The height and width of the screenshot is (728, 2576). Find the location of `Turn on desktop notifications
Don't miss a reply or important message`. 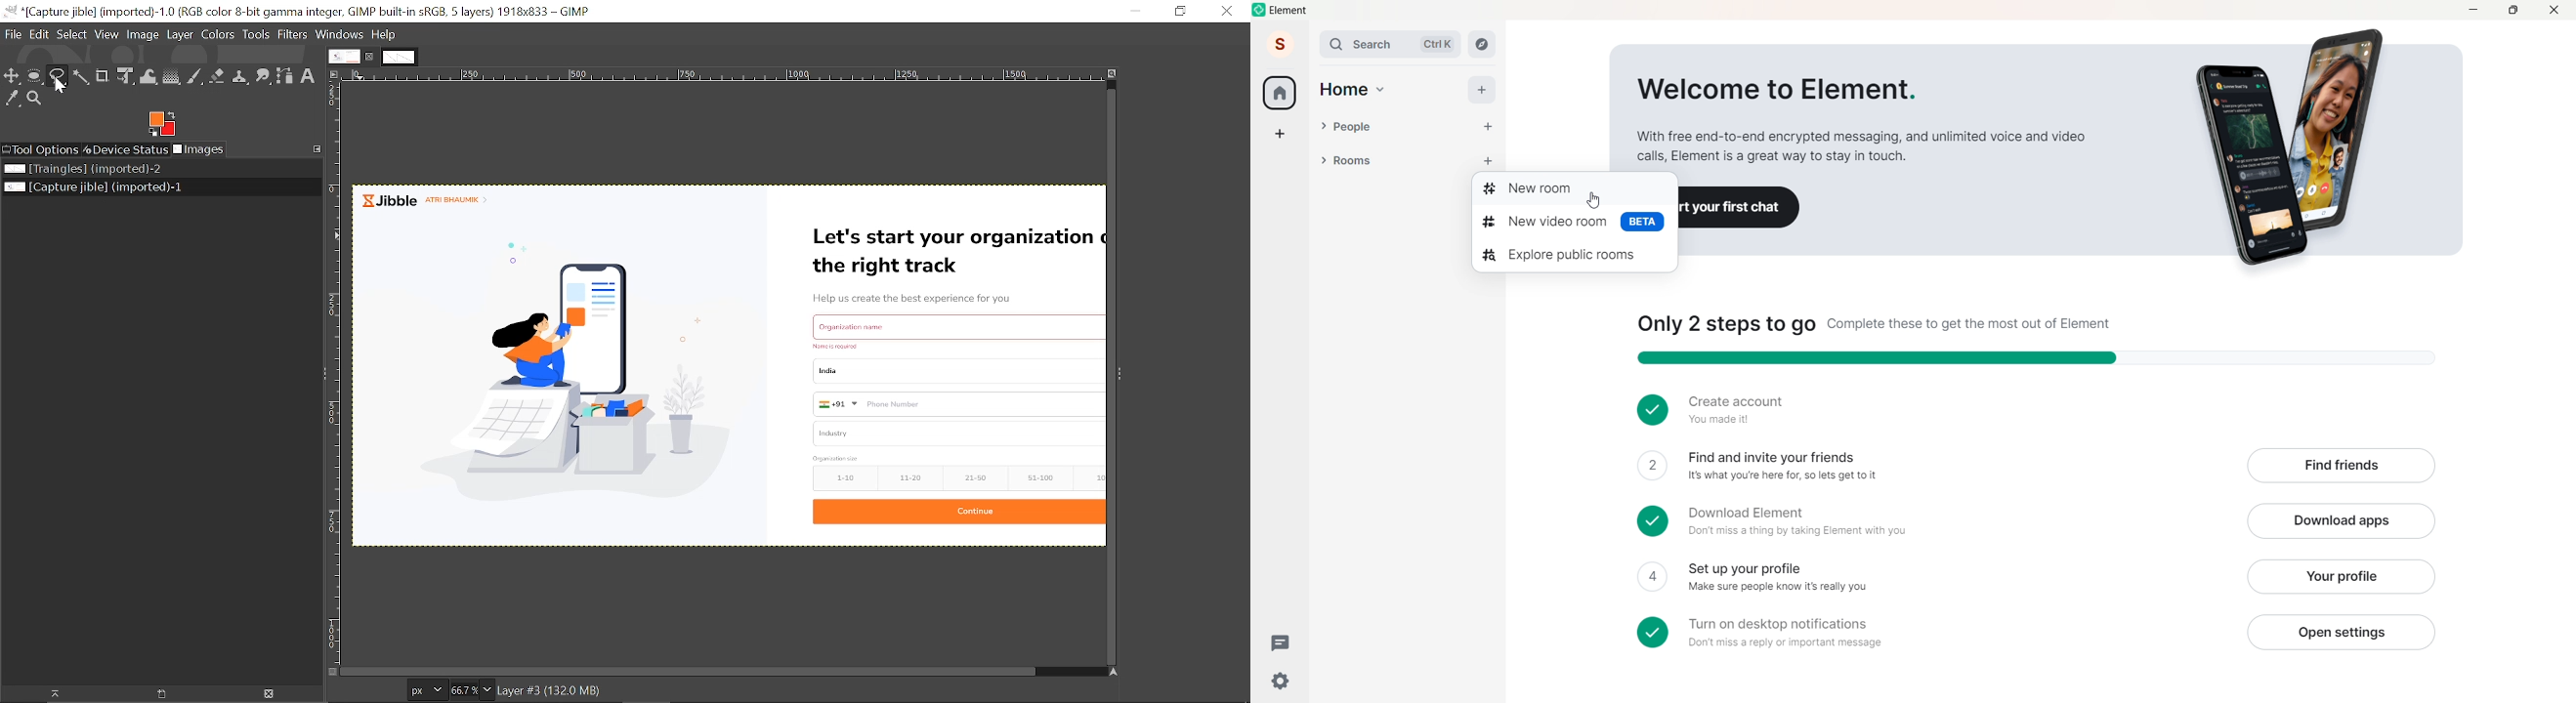

Turn on desktop notifications
Don't miss a reply or important message is located at coordinates (1933, 632).